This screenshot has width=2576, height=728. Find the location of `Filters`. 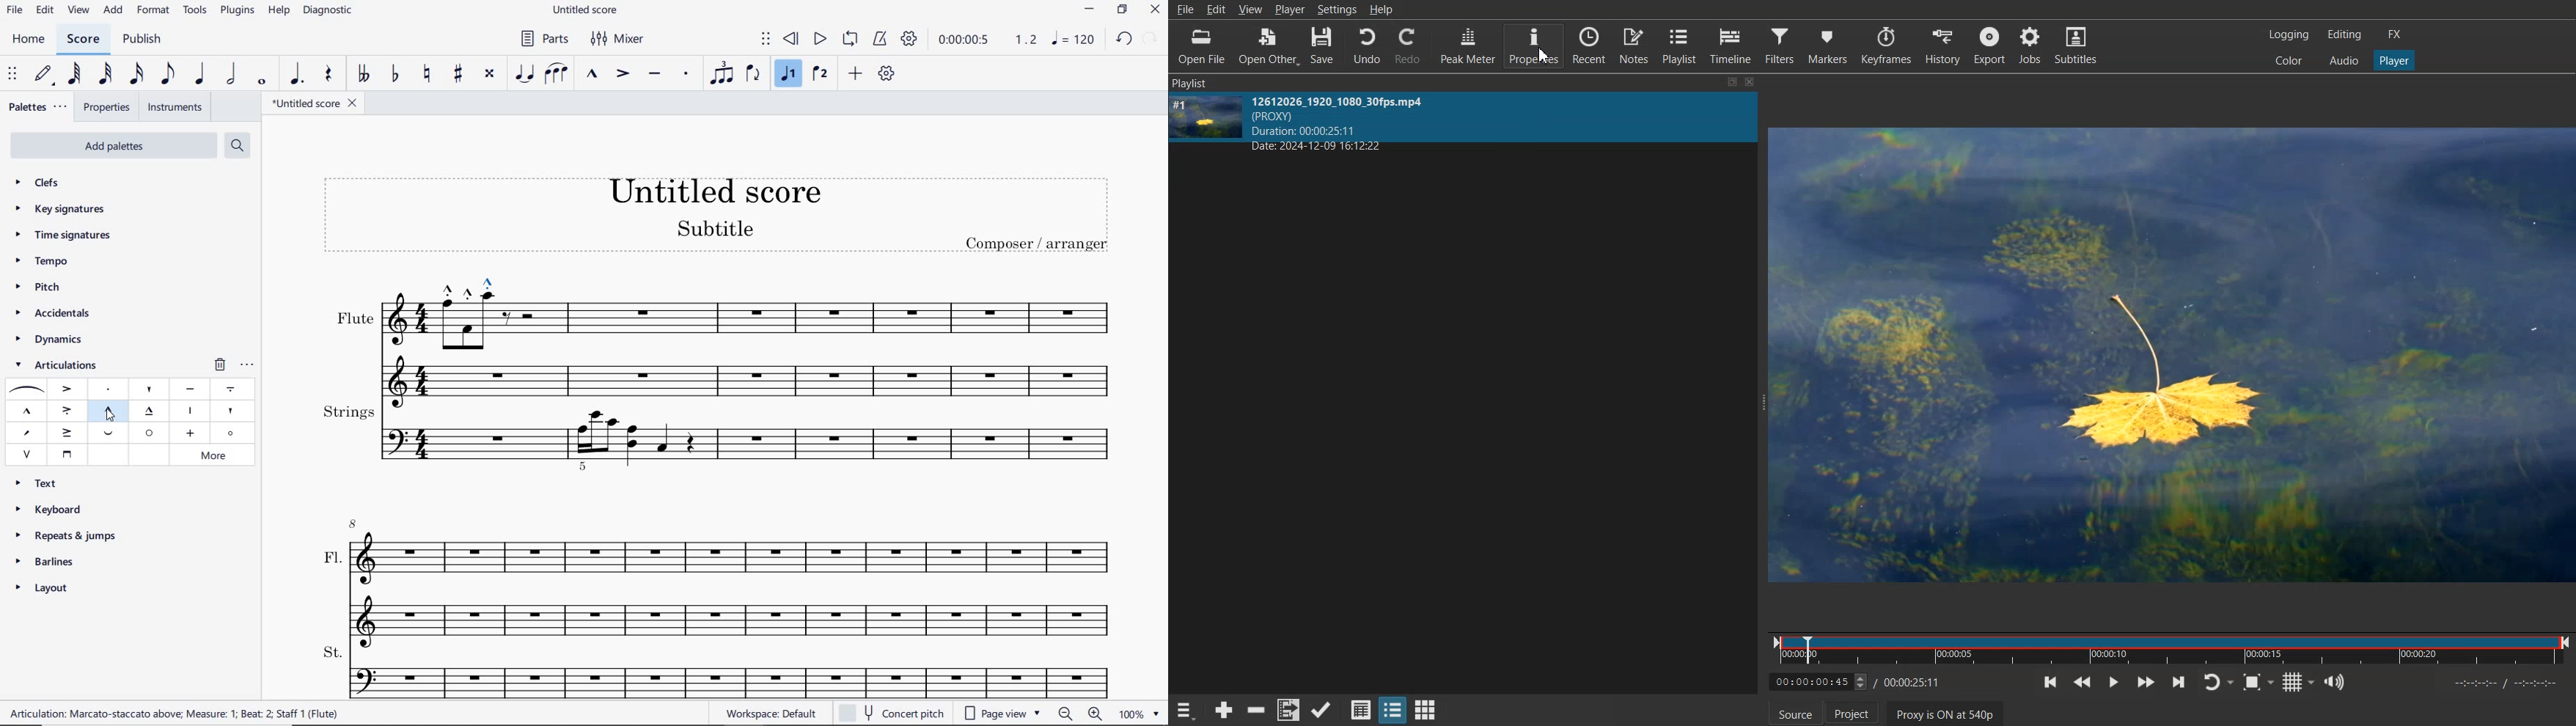

Filters is located at coordinates (1780, 45).